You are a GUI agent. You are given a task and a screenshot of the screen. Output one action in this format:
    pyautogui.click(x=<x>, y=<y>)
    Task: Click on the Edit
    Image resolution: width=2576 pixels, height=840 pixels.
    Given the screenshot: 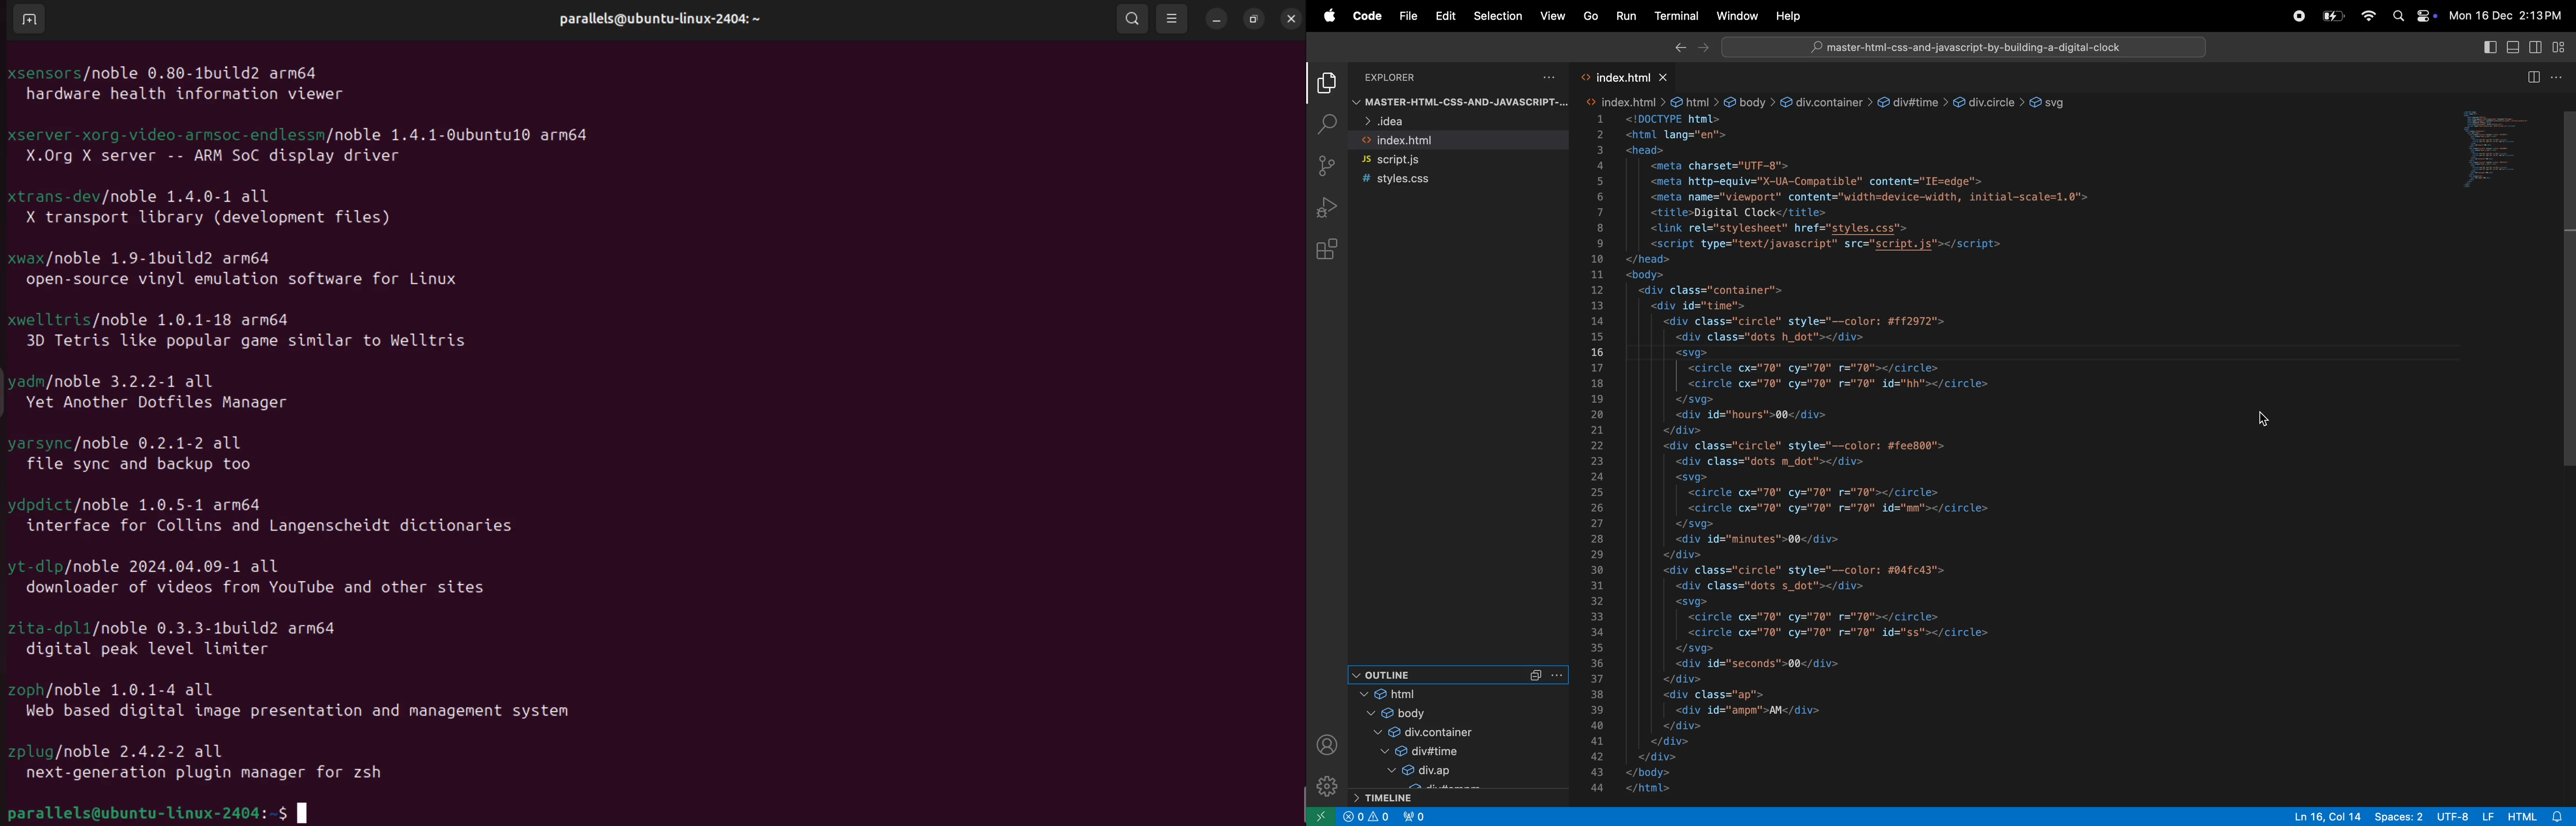 What is the action you would take?
    pyautogui.click(x=1446, y=16)
    